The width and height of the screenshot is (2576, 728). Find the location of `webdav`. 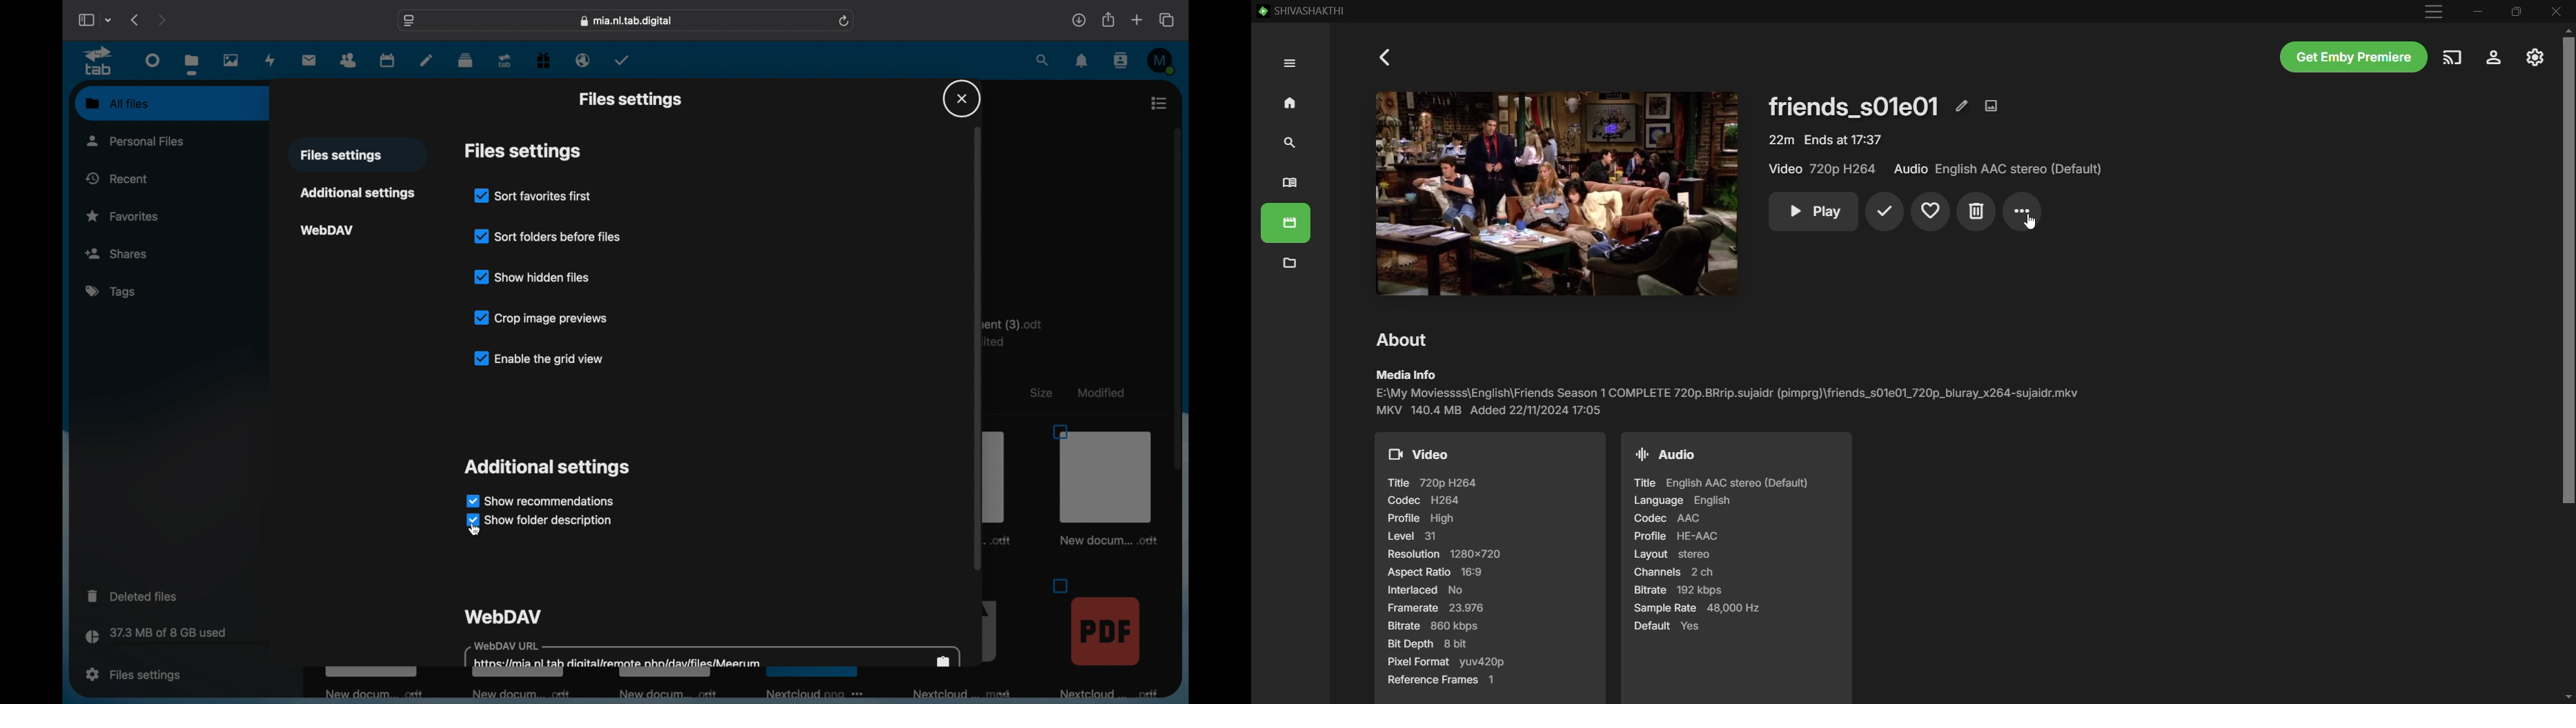

webdav is located at coordinates (712, 654).